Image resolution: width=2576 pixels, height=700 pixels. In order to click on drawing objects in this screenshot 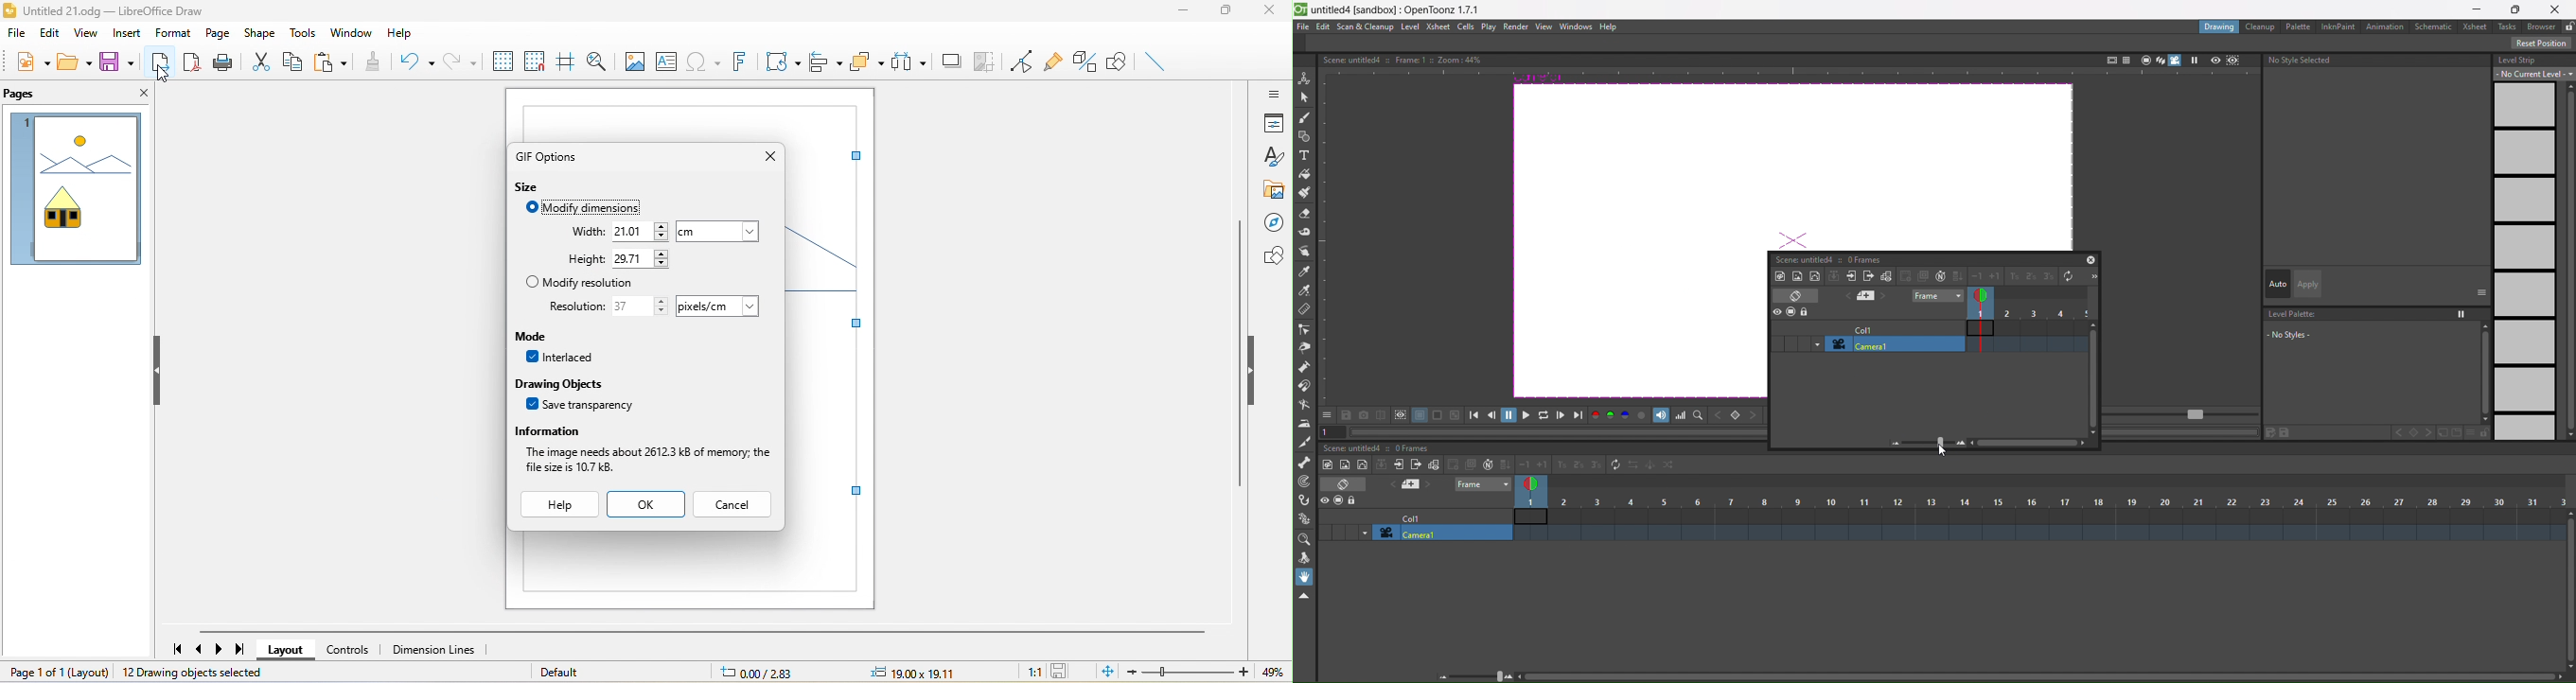, I will do `click(571, 383)`.